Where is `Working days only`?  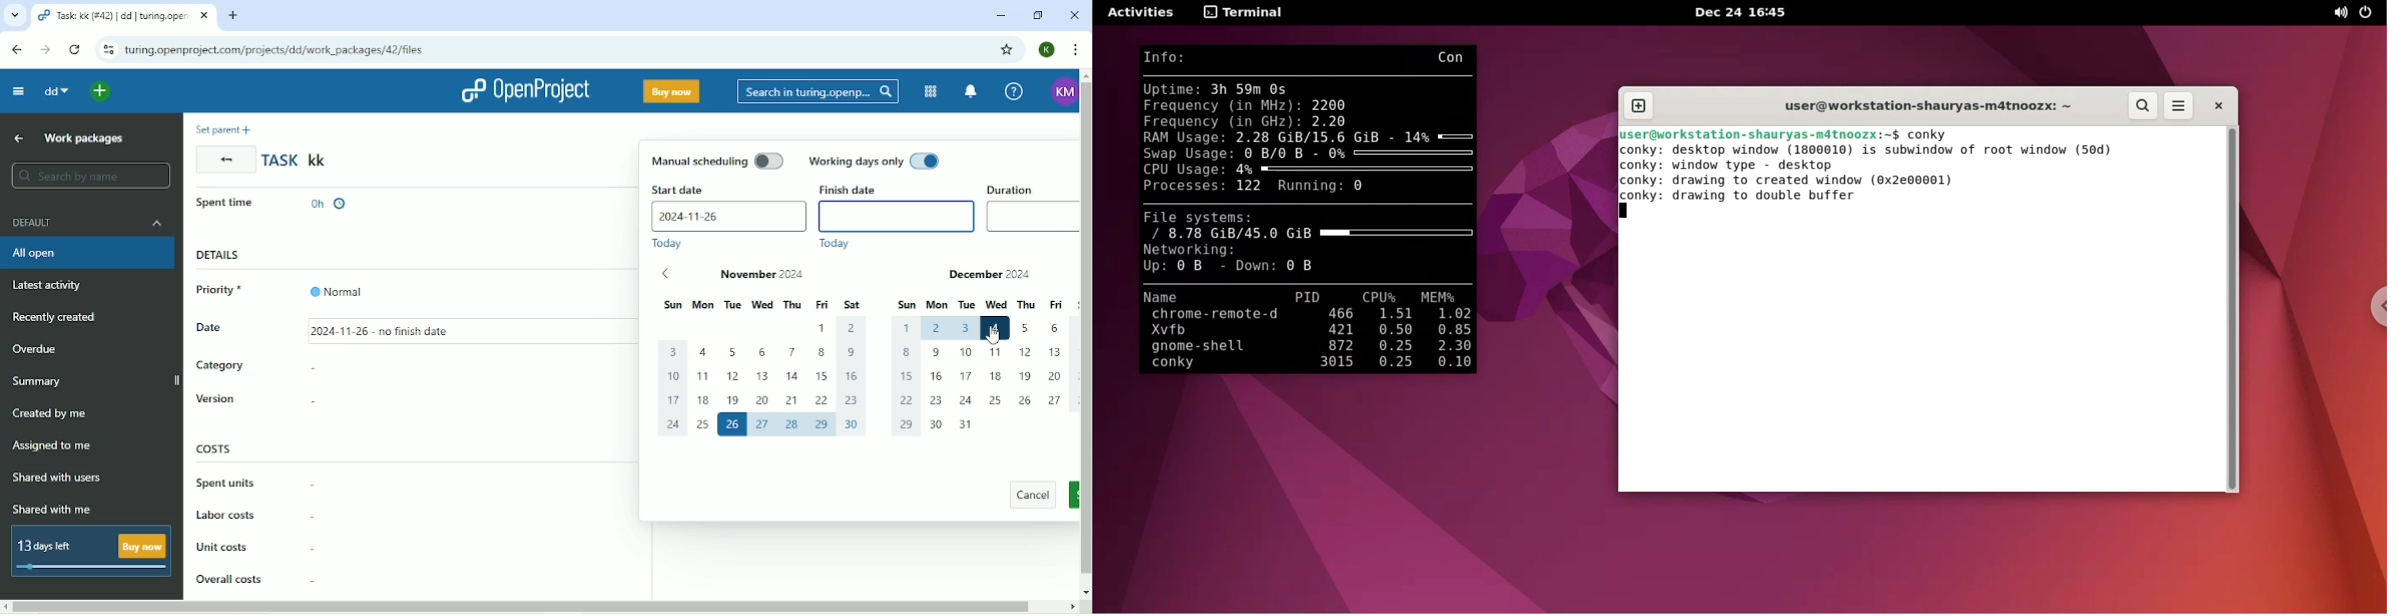 Working days only is located at coordinates (872, 162).